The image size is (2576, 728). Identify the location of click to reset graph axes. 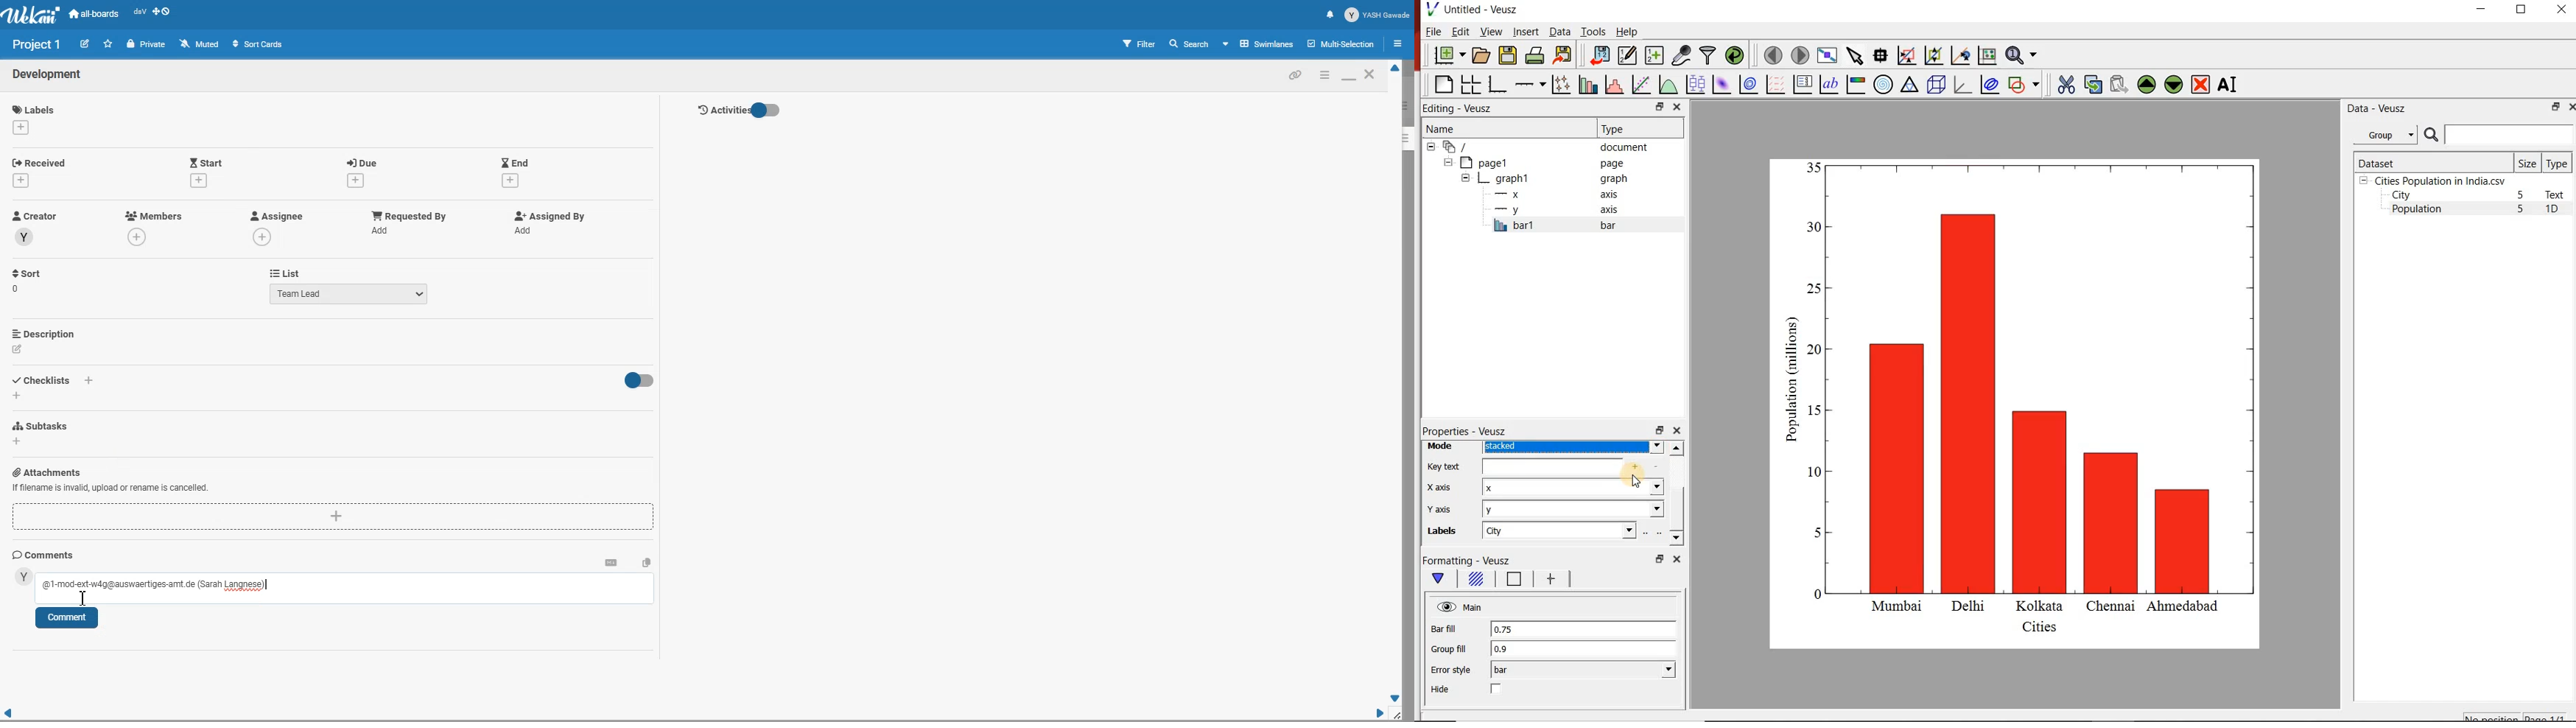
(1987, 55).